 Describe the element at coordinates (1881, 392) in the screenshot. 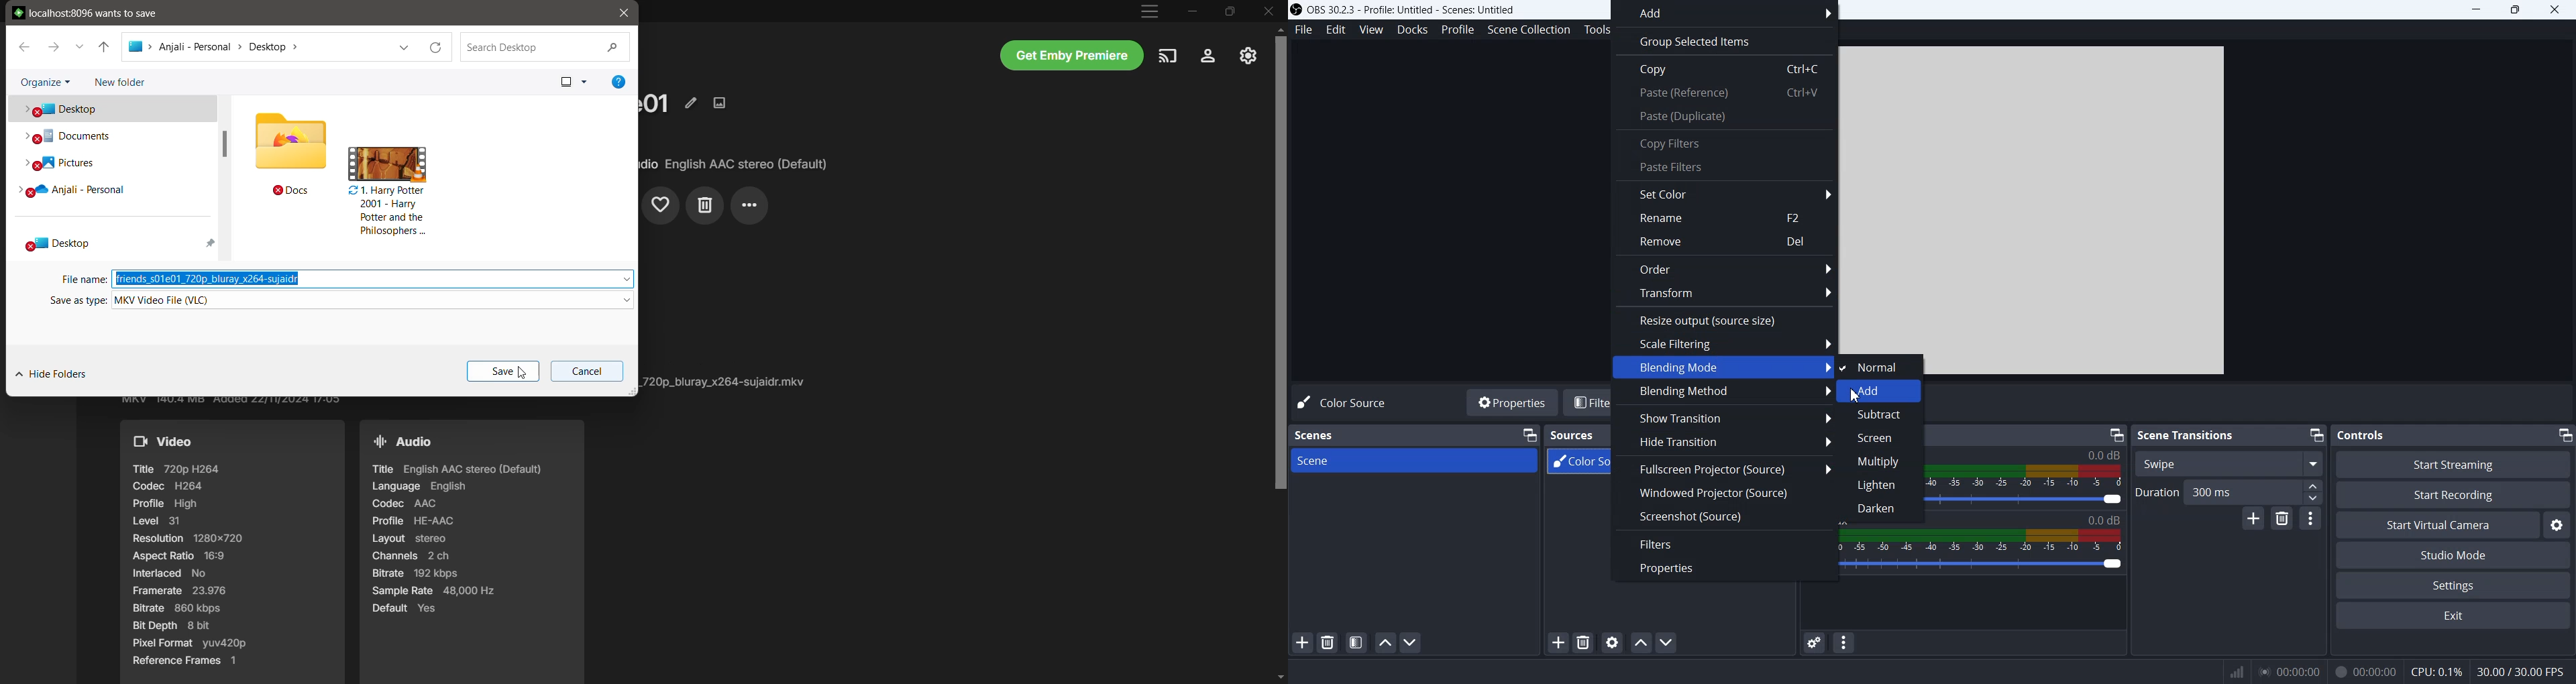

I see `Add` at that location.